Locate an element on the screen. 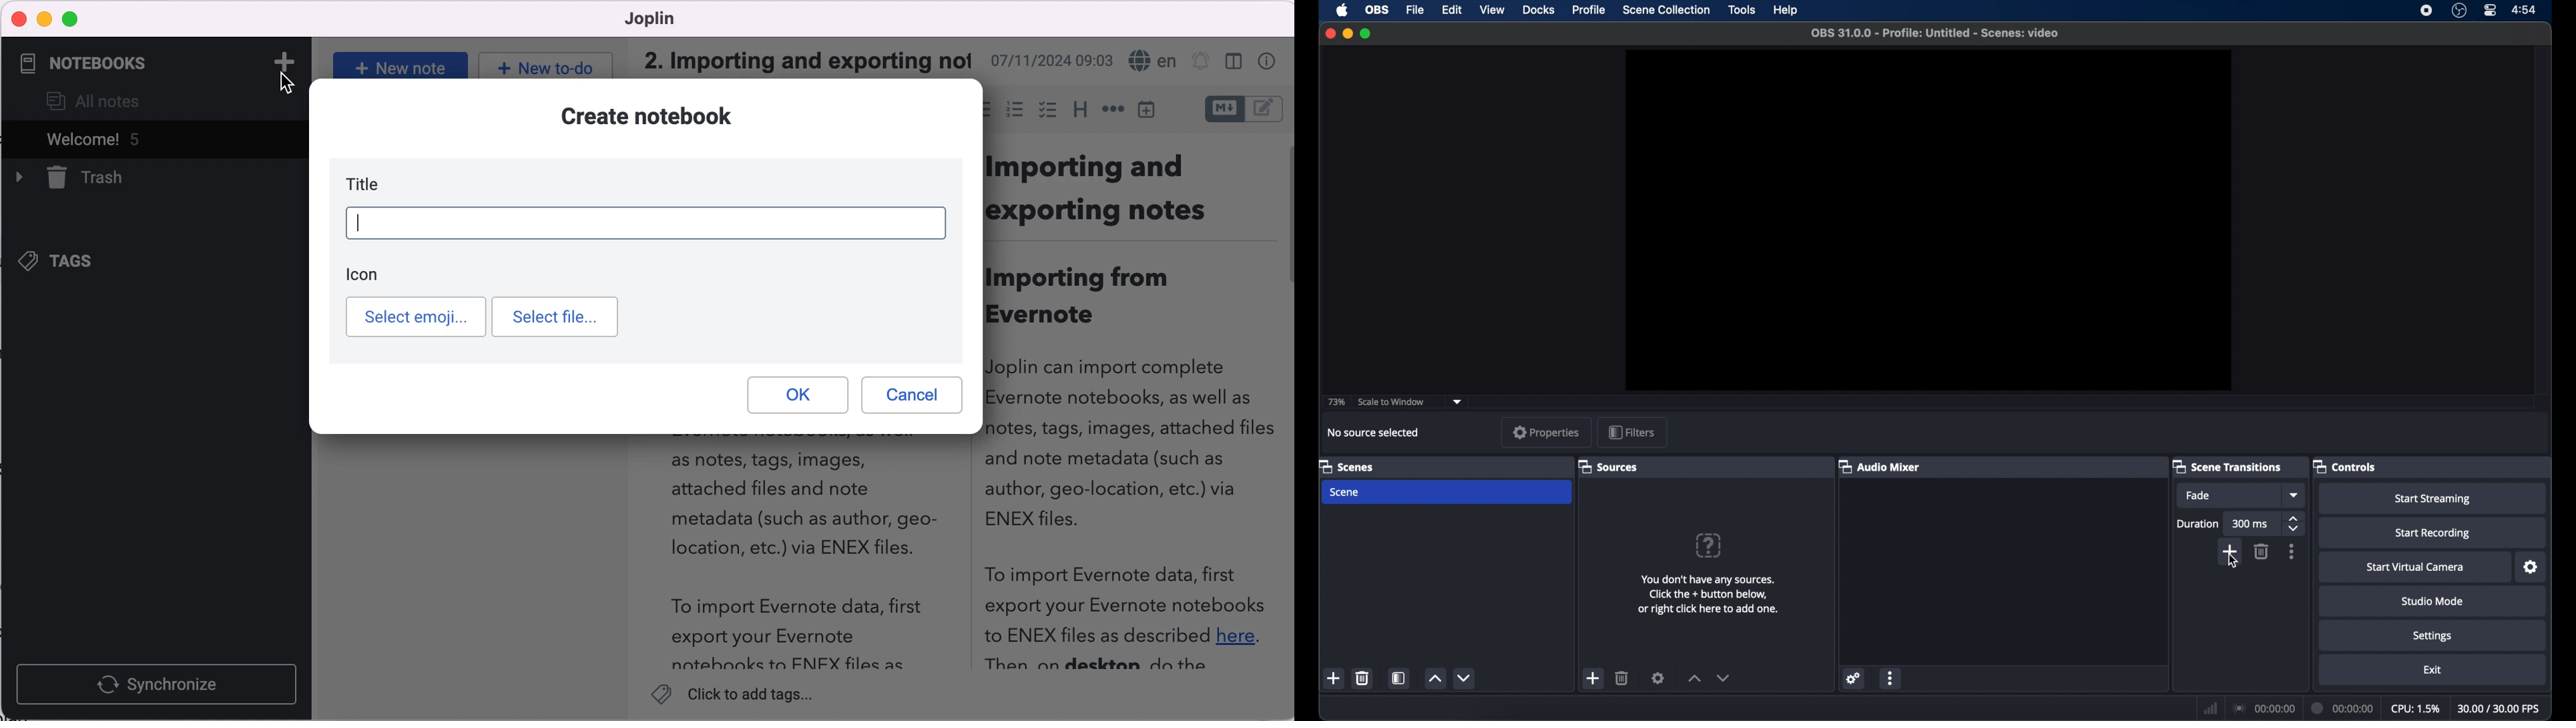 This screenshot has height=728, width=2576. settings is located at coordinates (2531, 567).